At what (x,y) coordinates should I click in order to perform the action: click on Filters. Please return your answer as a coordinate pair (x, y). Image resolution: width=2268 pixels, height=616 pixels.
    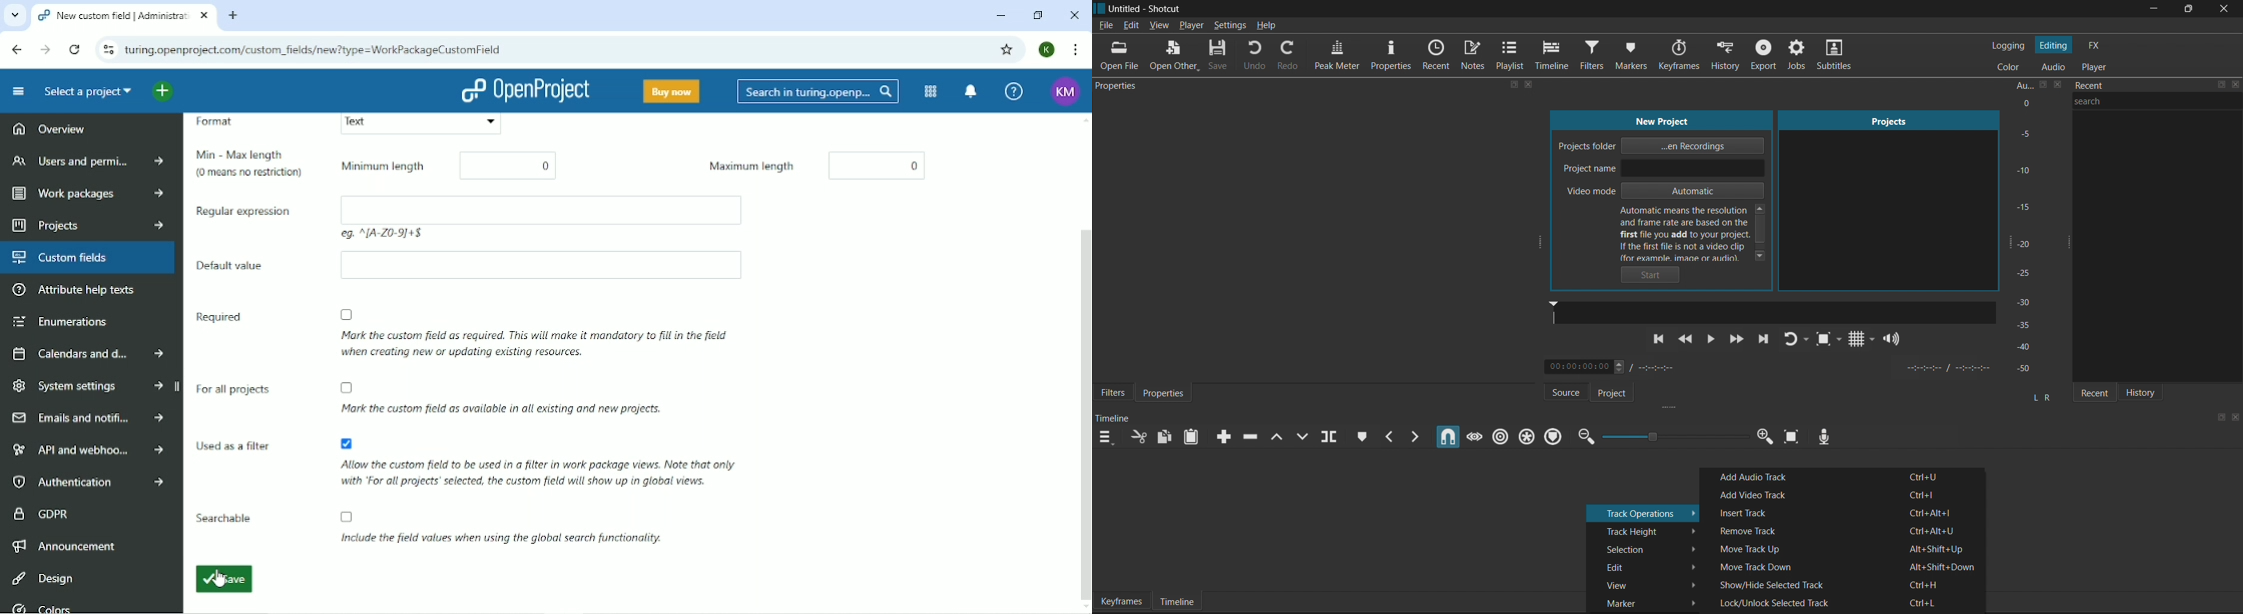
    Looking at the image, I should click on (1111, 394).